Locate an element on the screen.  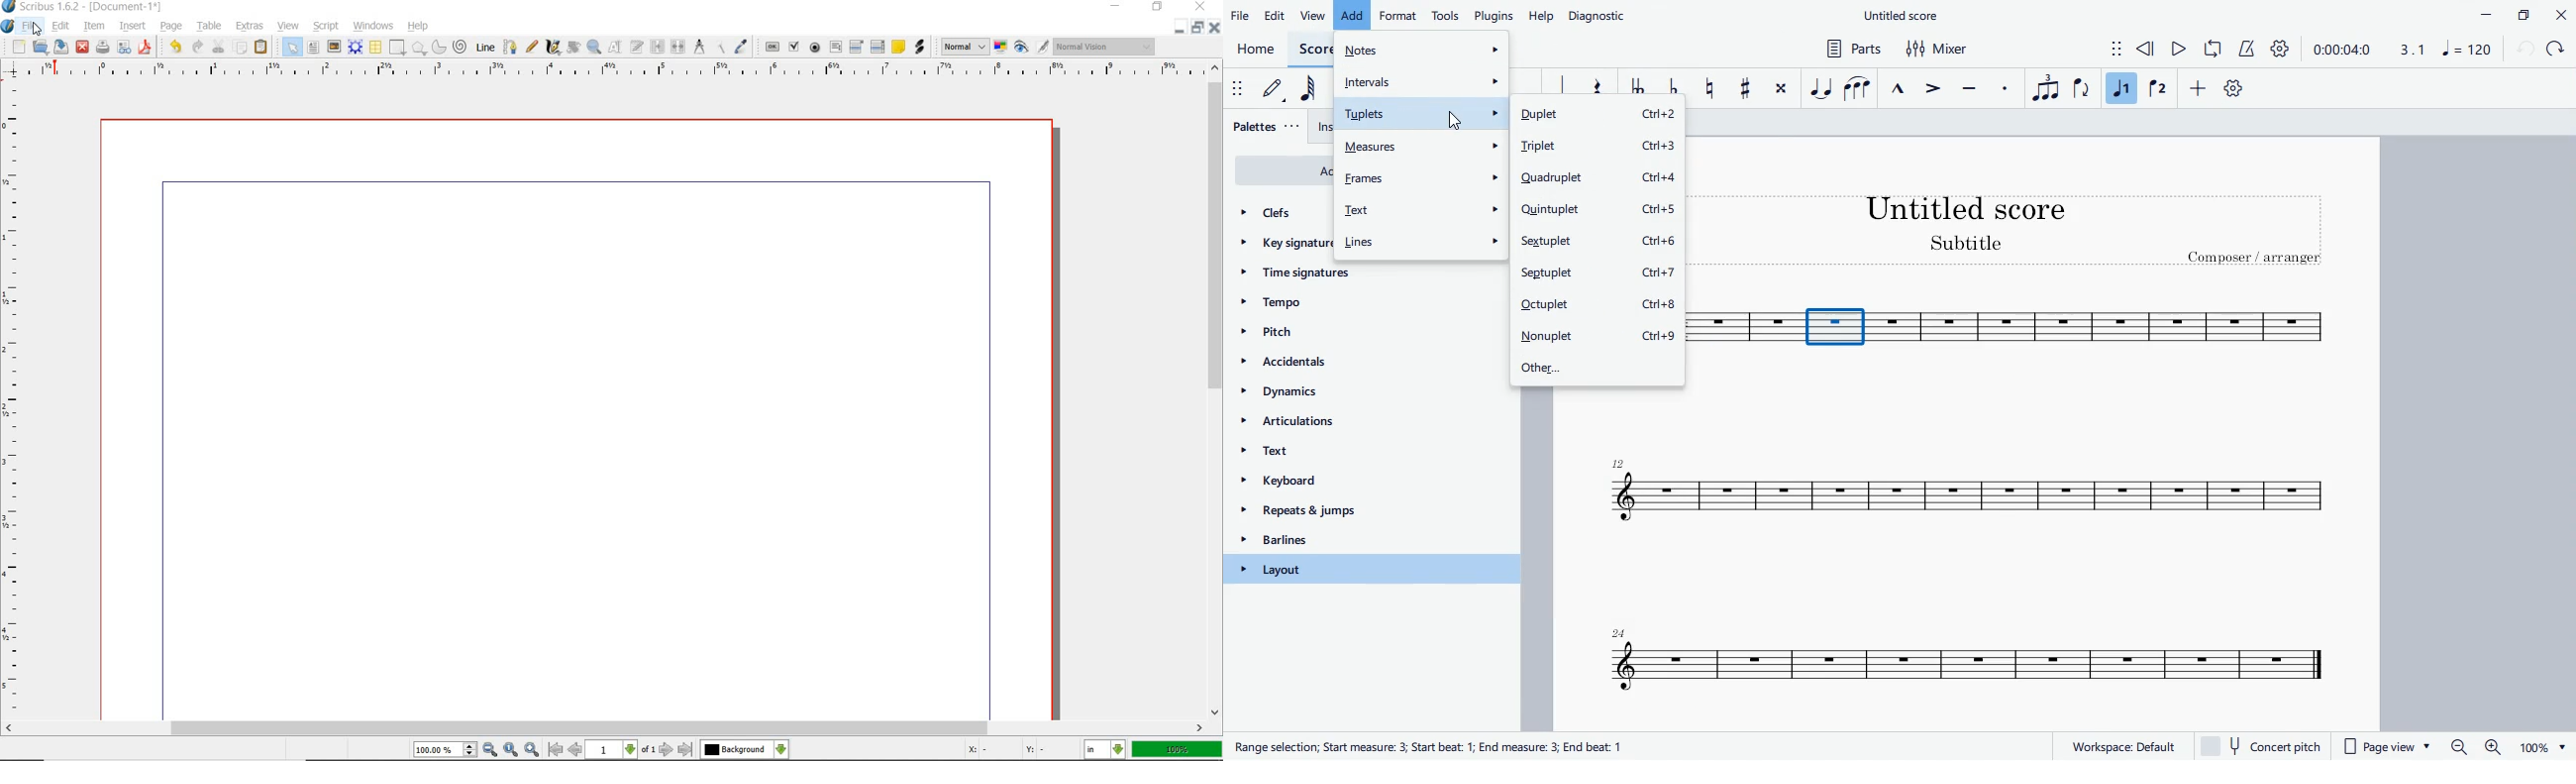
move to next or previous page is located at coordinates (620, 749).